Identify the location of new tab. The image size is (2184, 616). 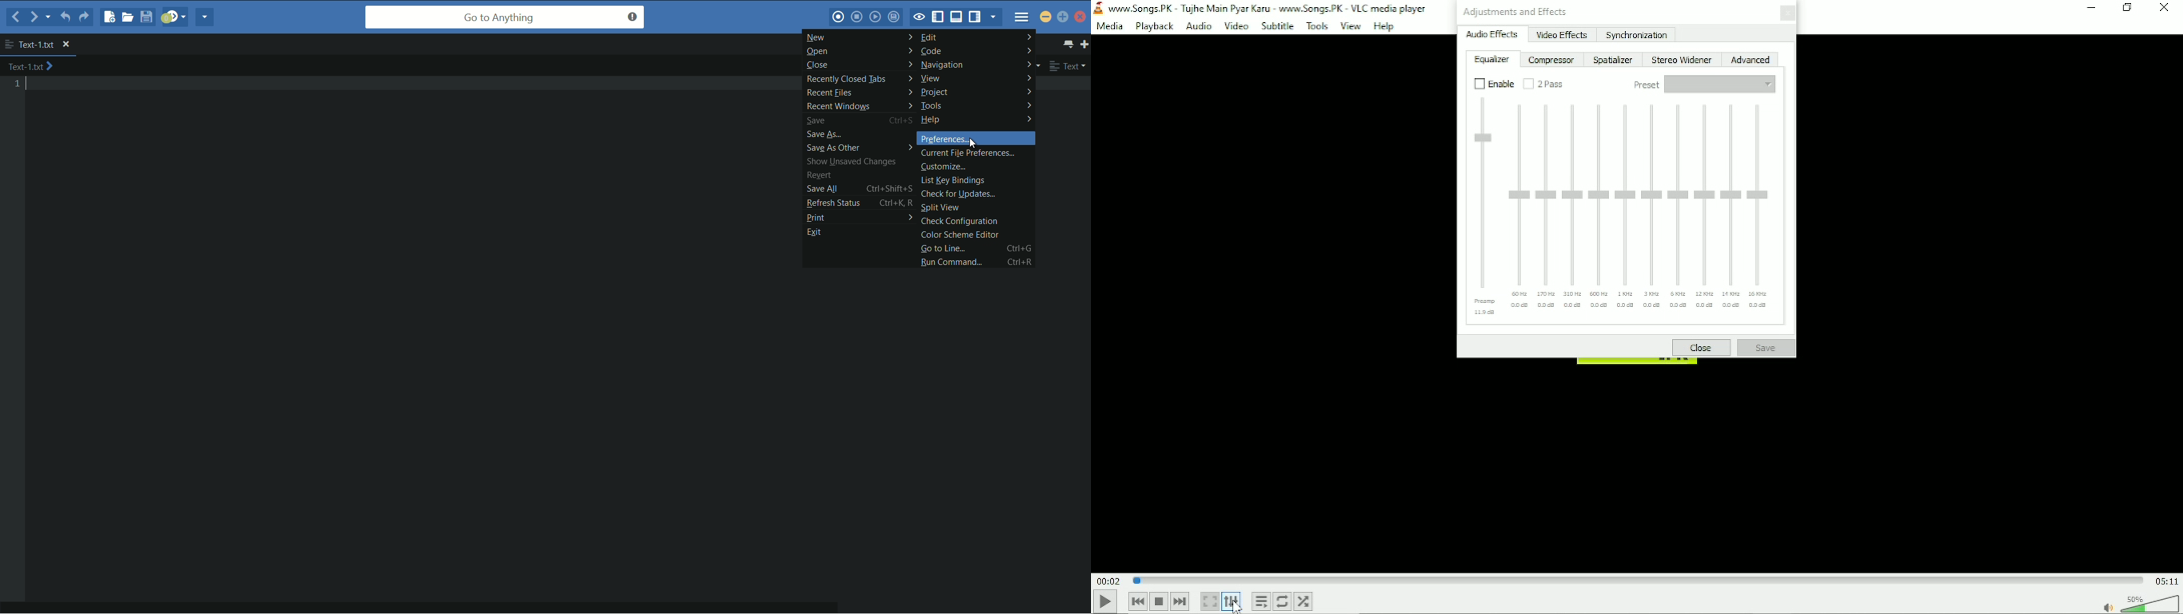
(1085, 44).